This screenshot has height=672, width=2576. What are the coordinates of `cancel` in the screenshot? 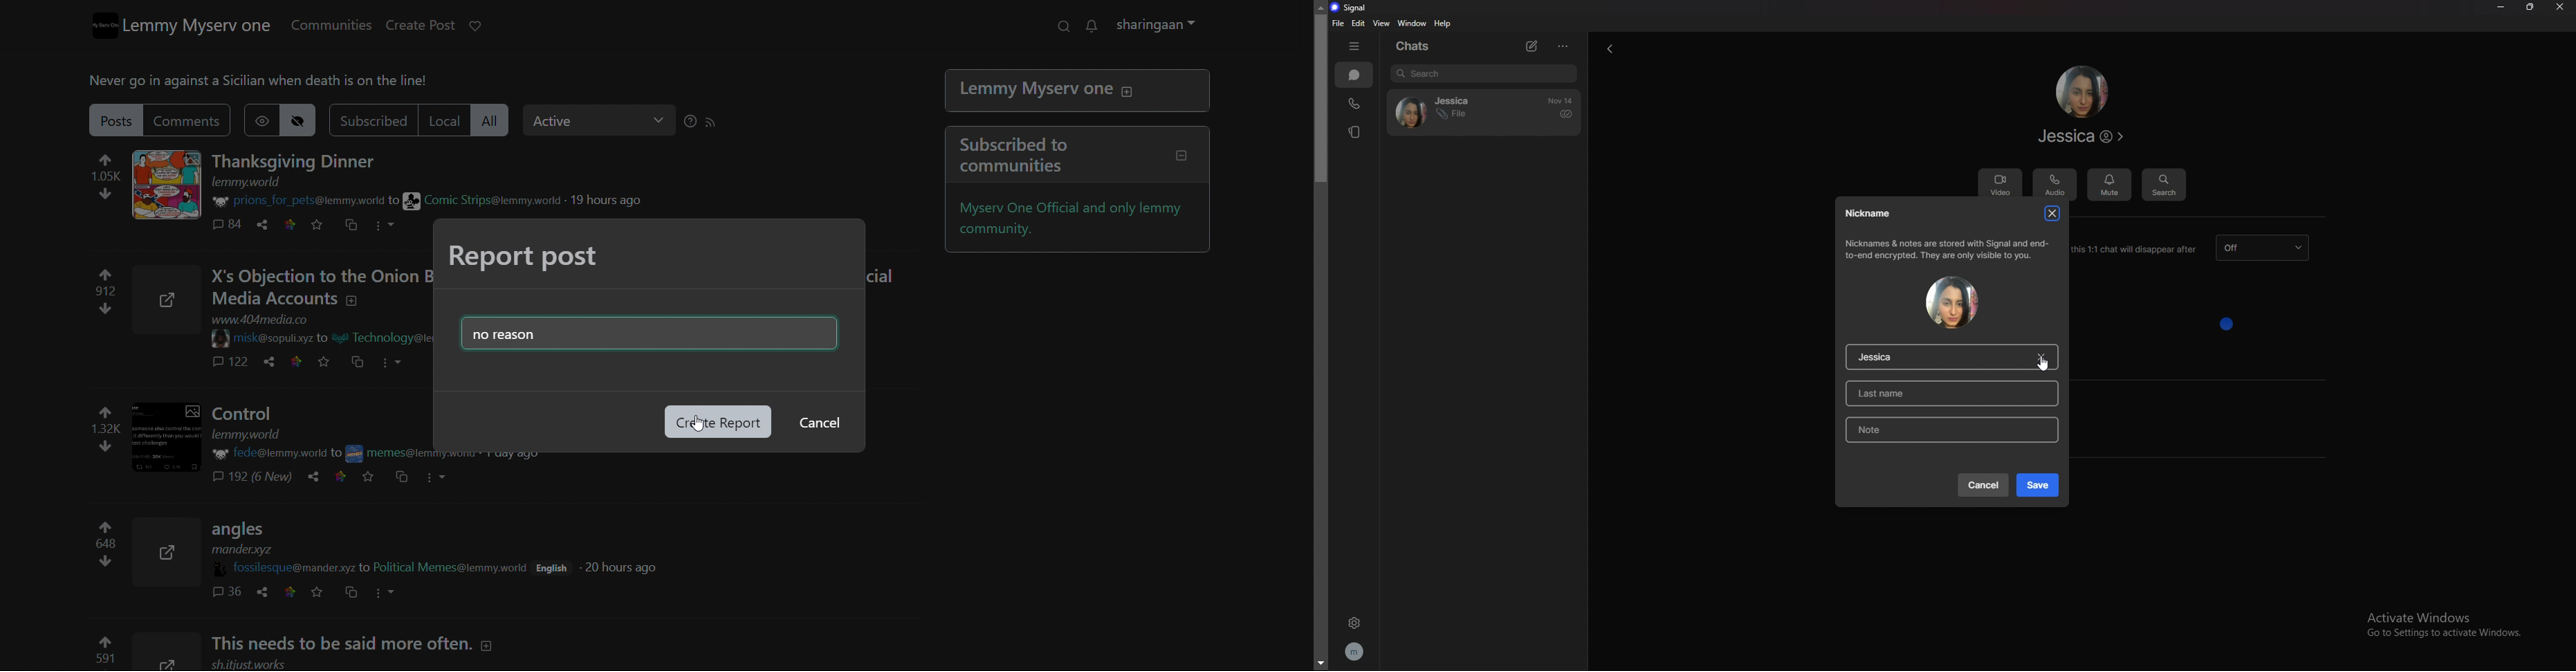 It's located at (818, 423).